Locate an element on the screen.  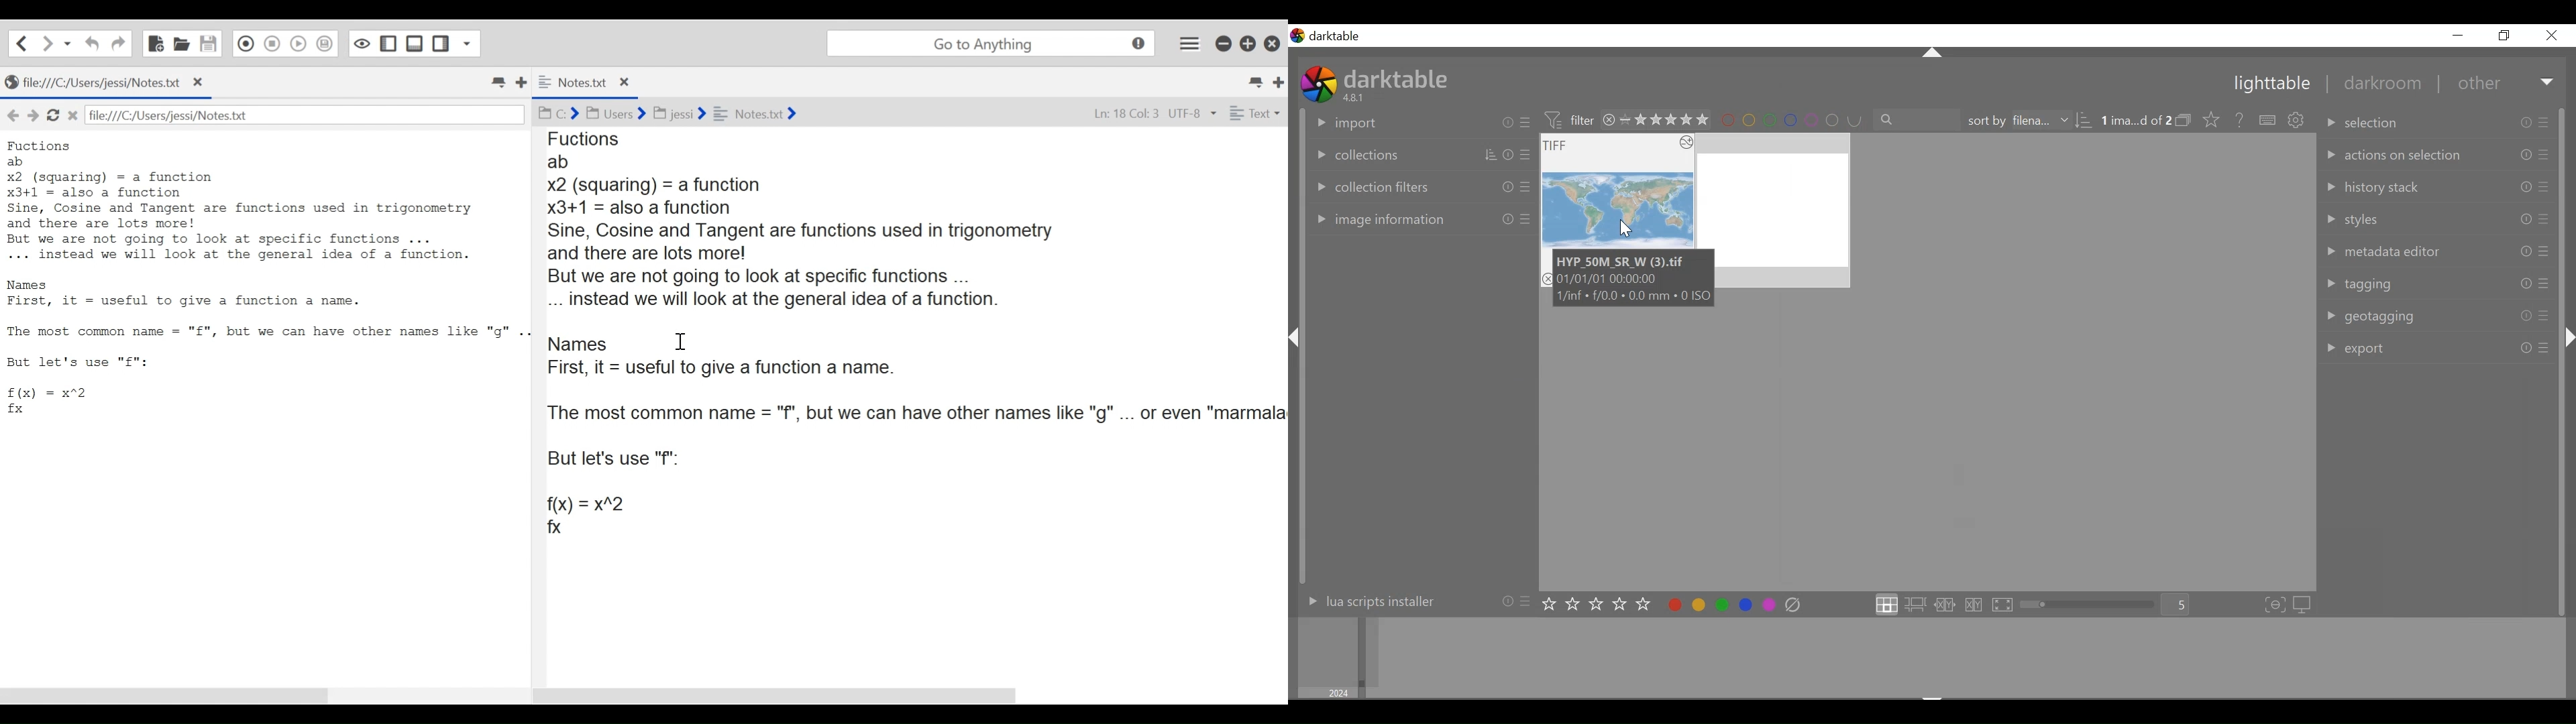
Lightable is located at coordinates (2265, 82).